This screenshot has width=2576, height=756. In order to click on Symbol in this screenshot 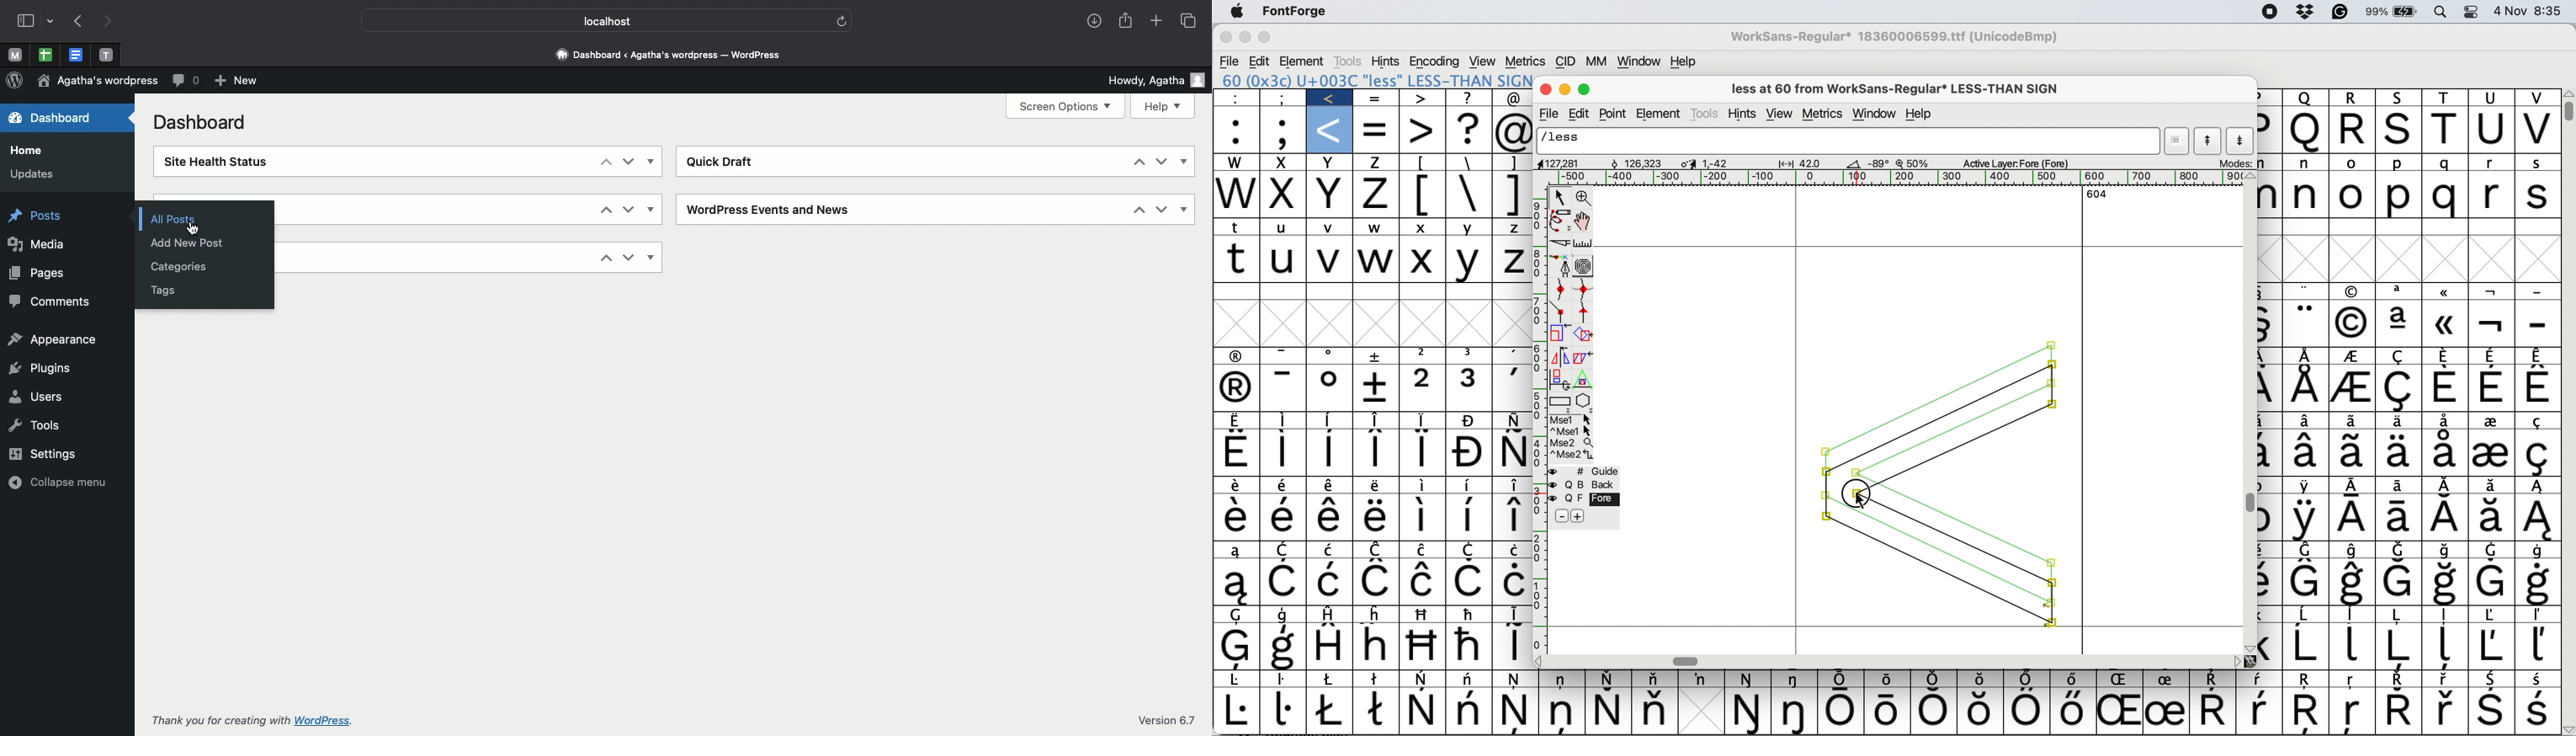, I will do `click(2399, 614)`.